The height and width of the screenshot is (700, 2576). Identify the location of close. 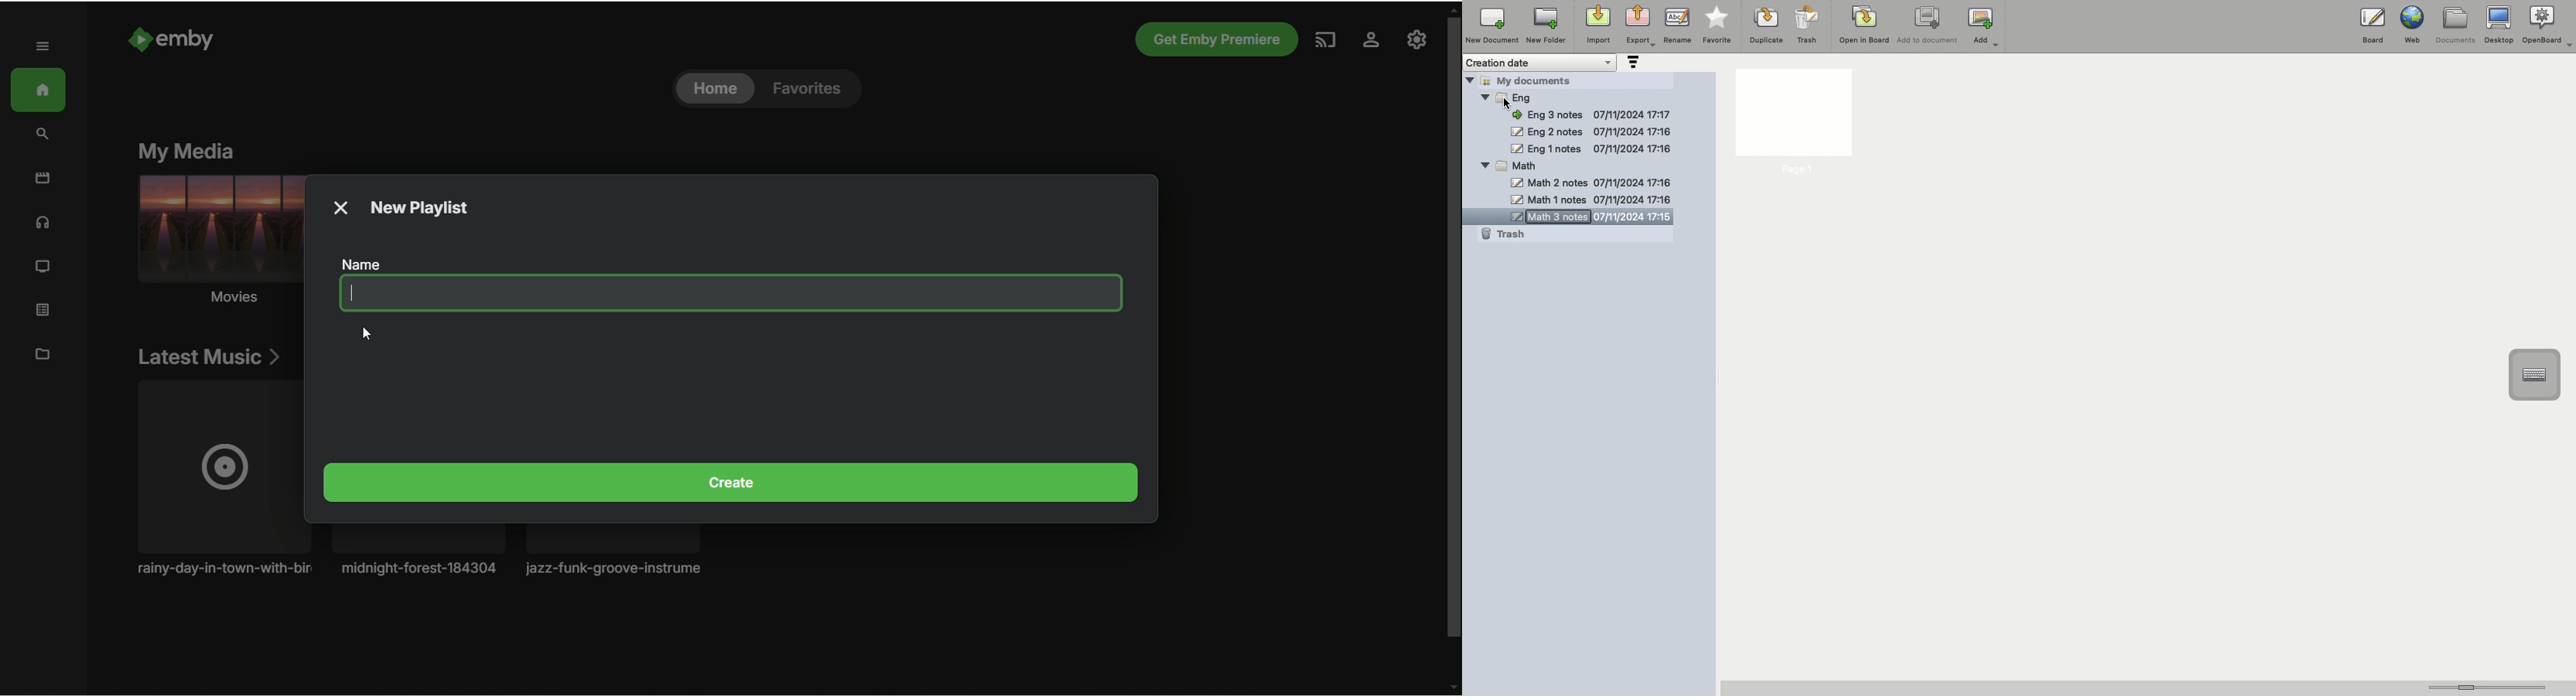
(341, 208).